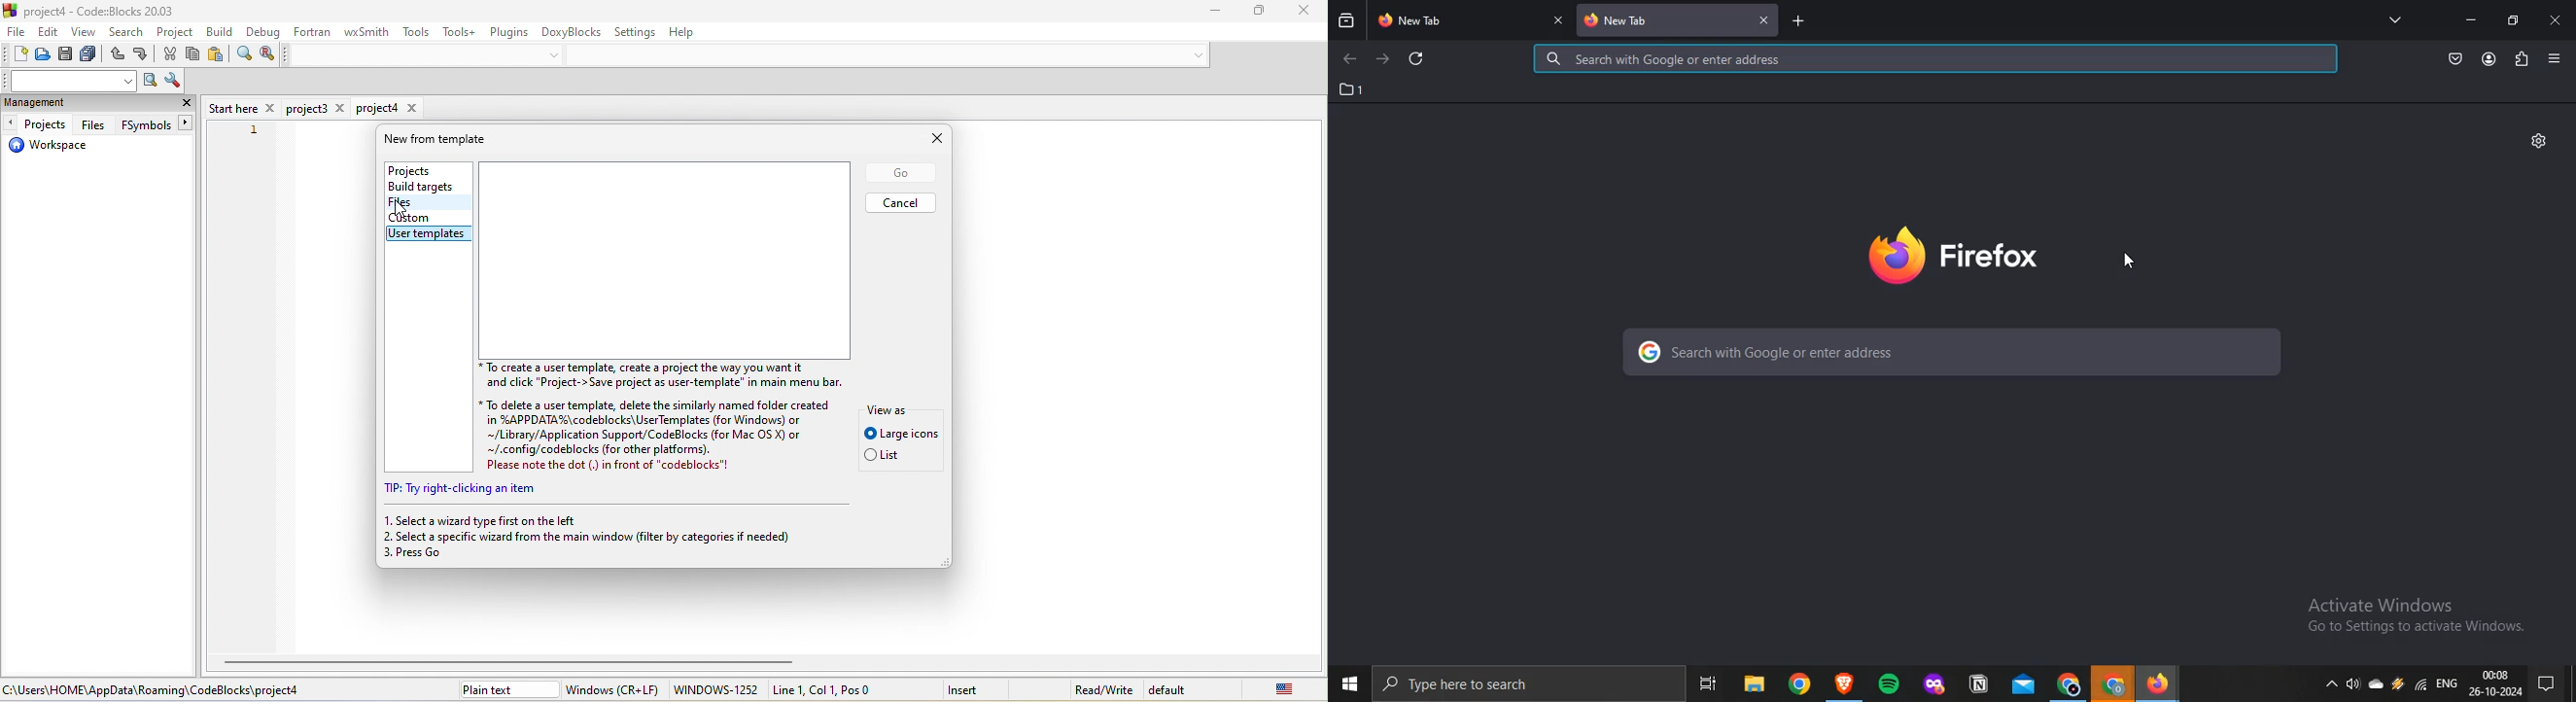  I want to click on tip try right clicking an item, so click(466, 490).